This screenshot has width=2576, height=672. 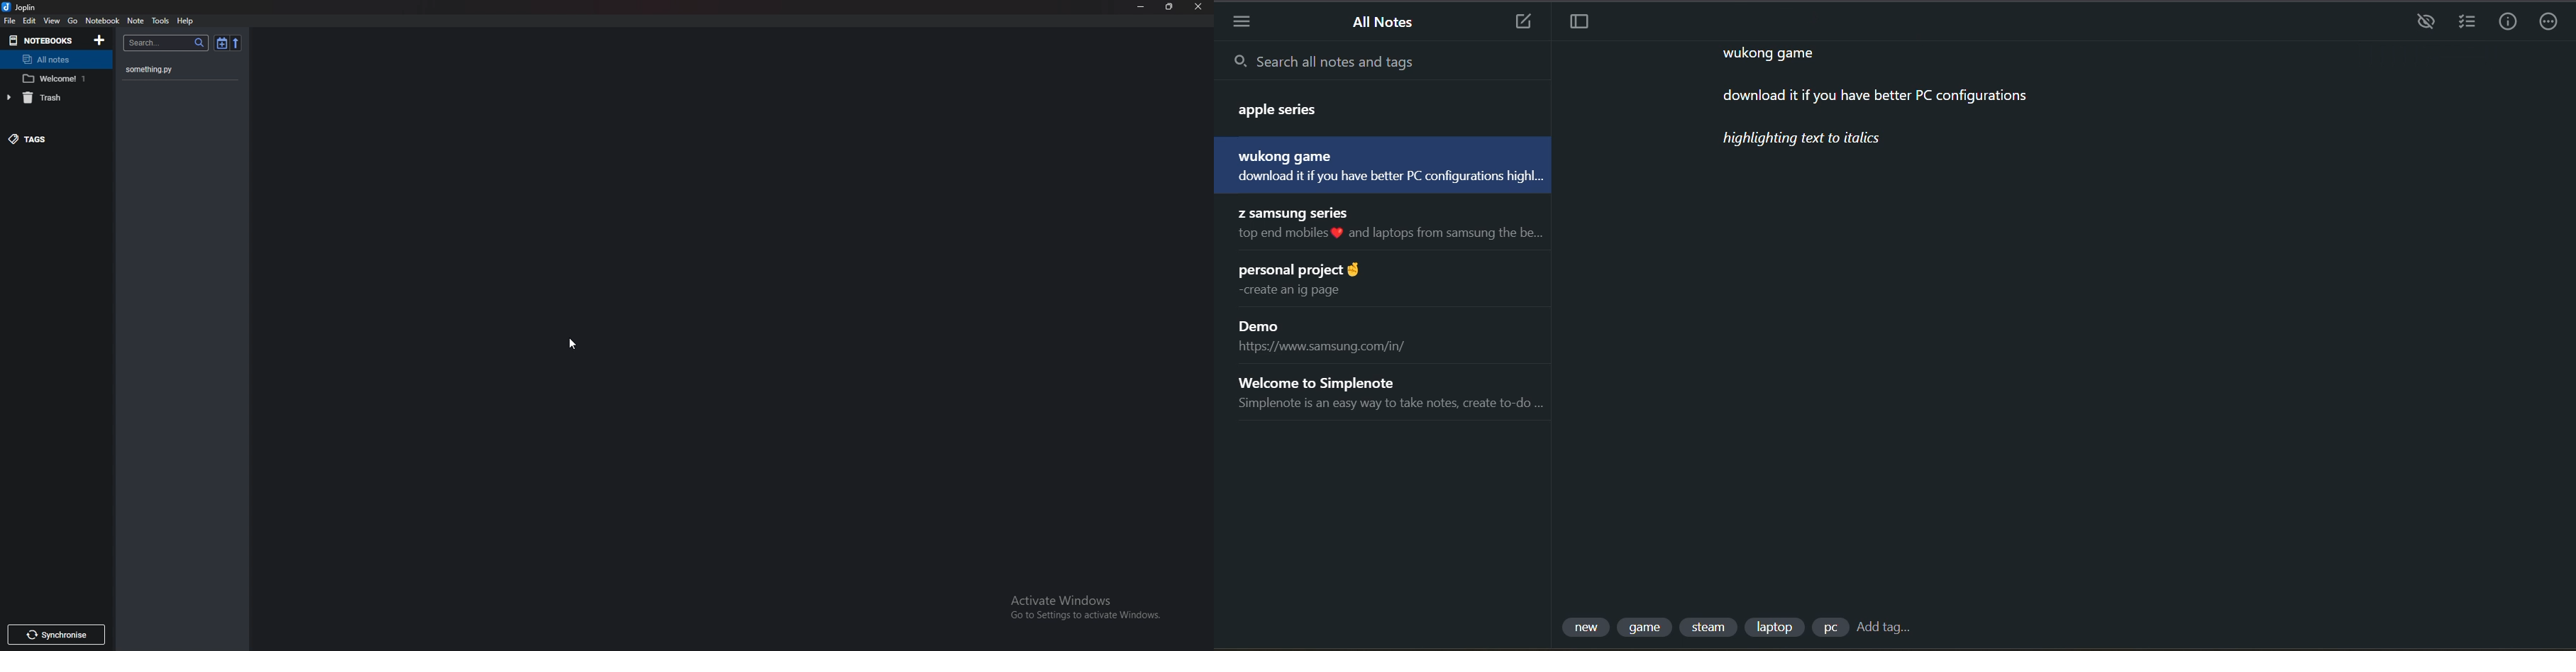 I want to click on Synchronize, so click(x=56, y=635).